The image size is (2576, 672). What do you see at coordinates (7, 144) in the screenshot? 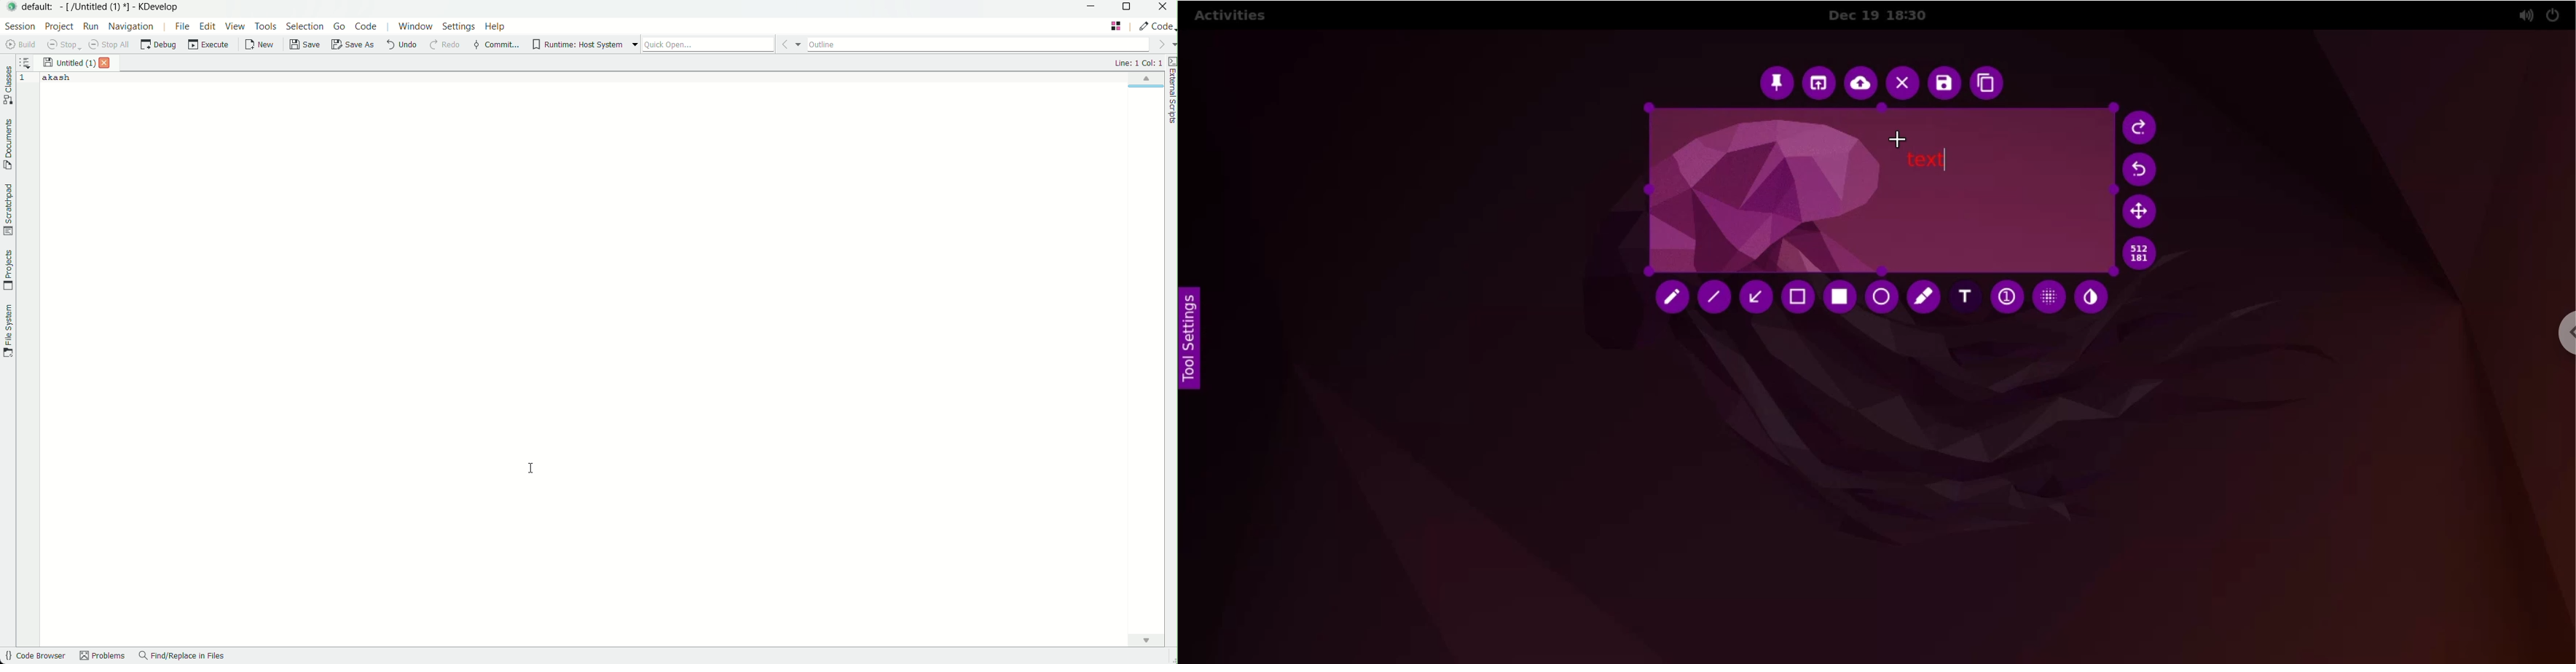
I see `documents` at bounding box center [7, 144].